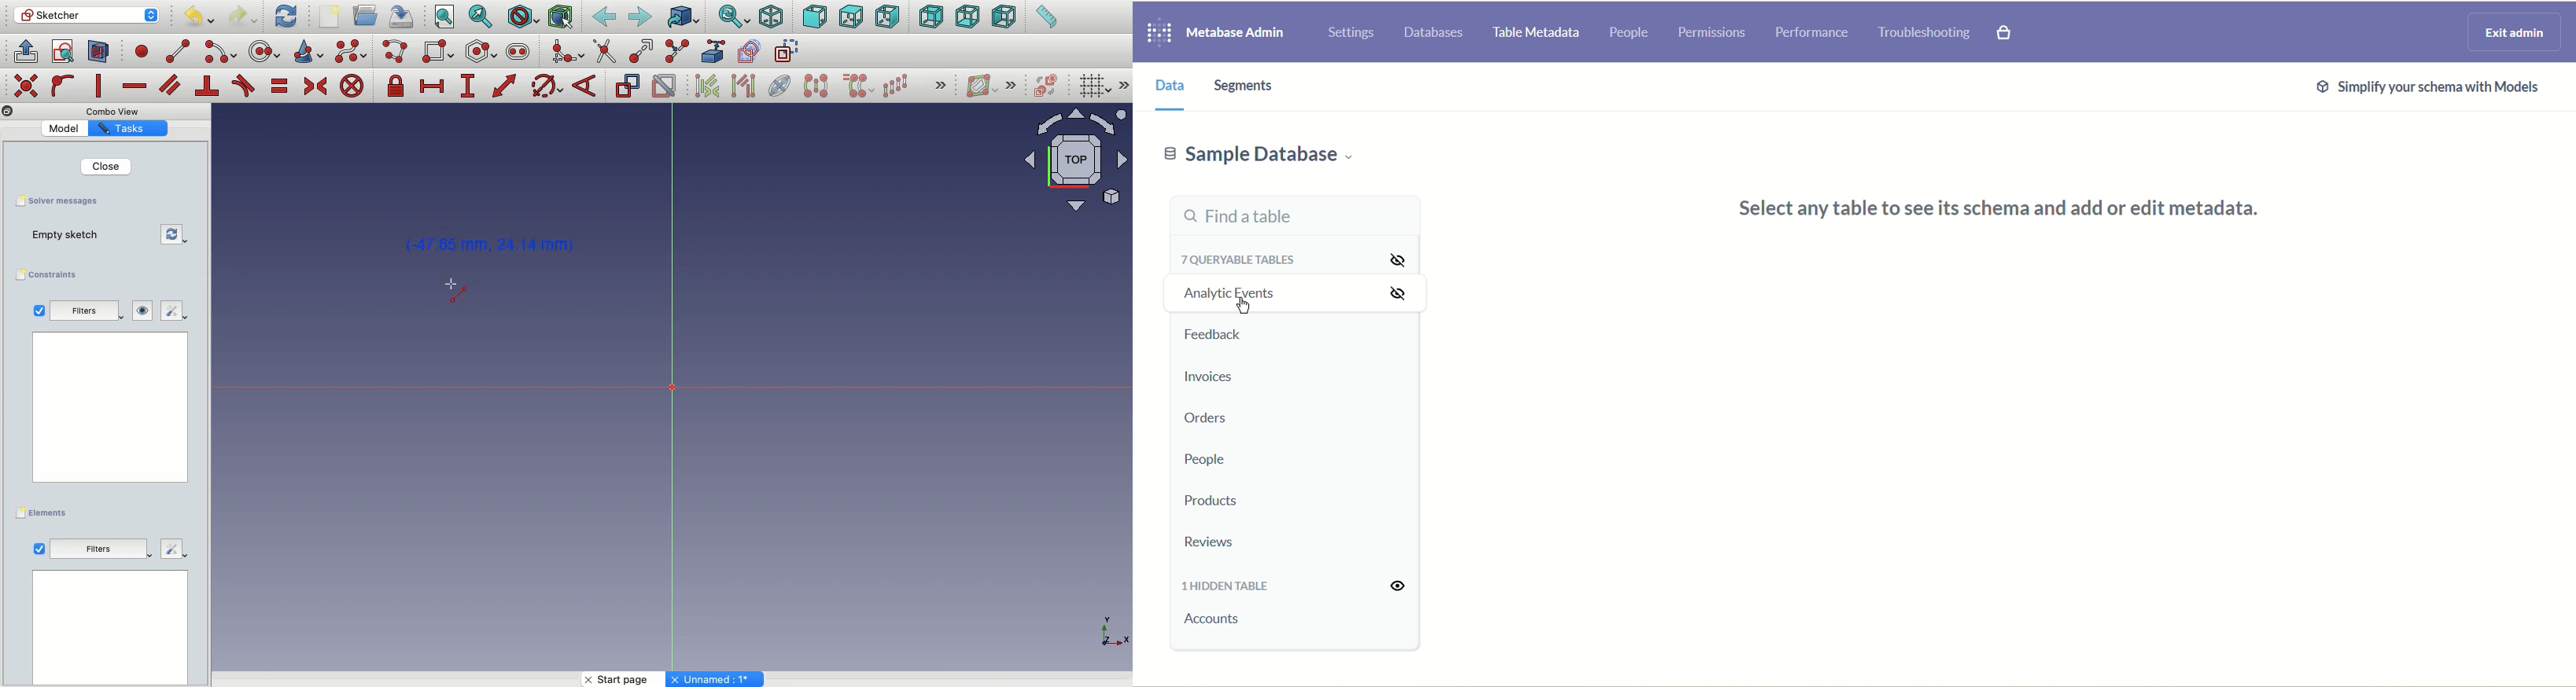 This screenshot has height=700, width=2576. I want to click on Refresh, so click(286, 17).